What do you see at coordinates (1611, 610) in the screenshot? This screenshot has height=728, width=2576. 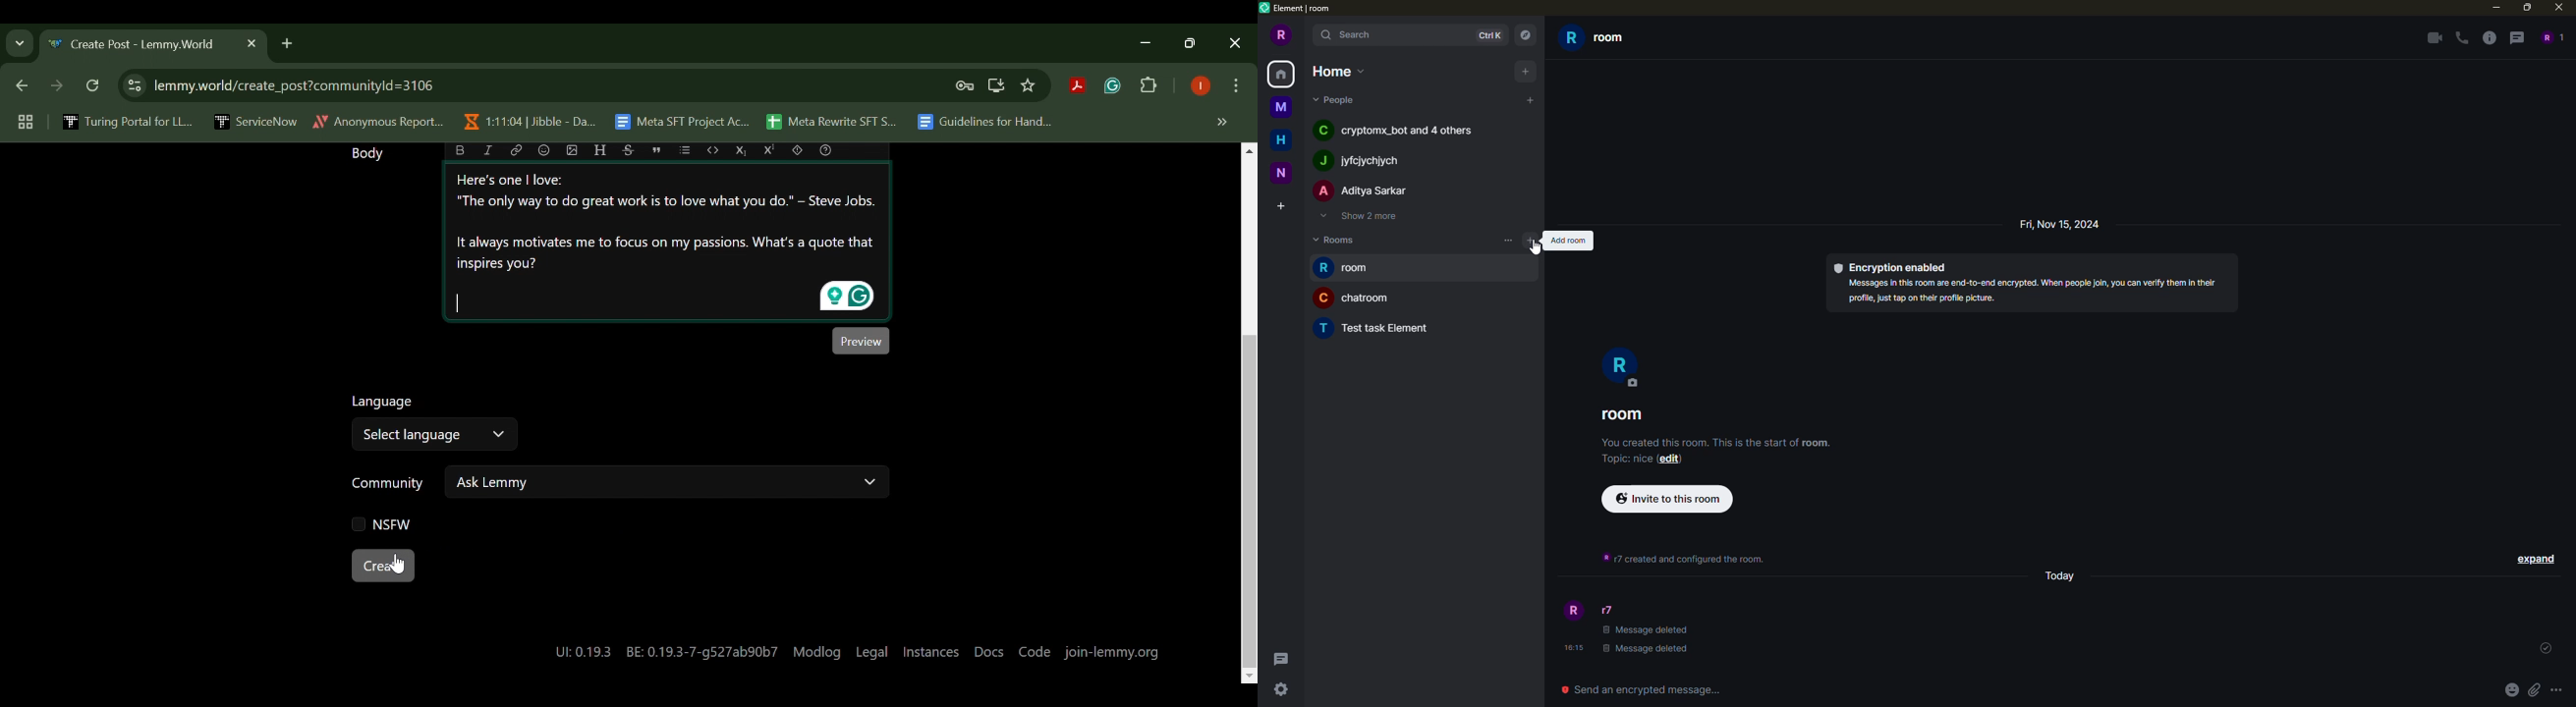 I see `people` at bounding box center [1611, 610].